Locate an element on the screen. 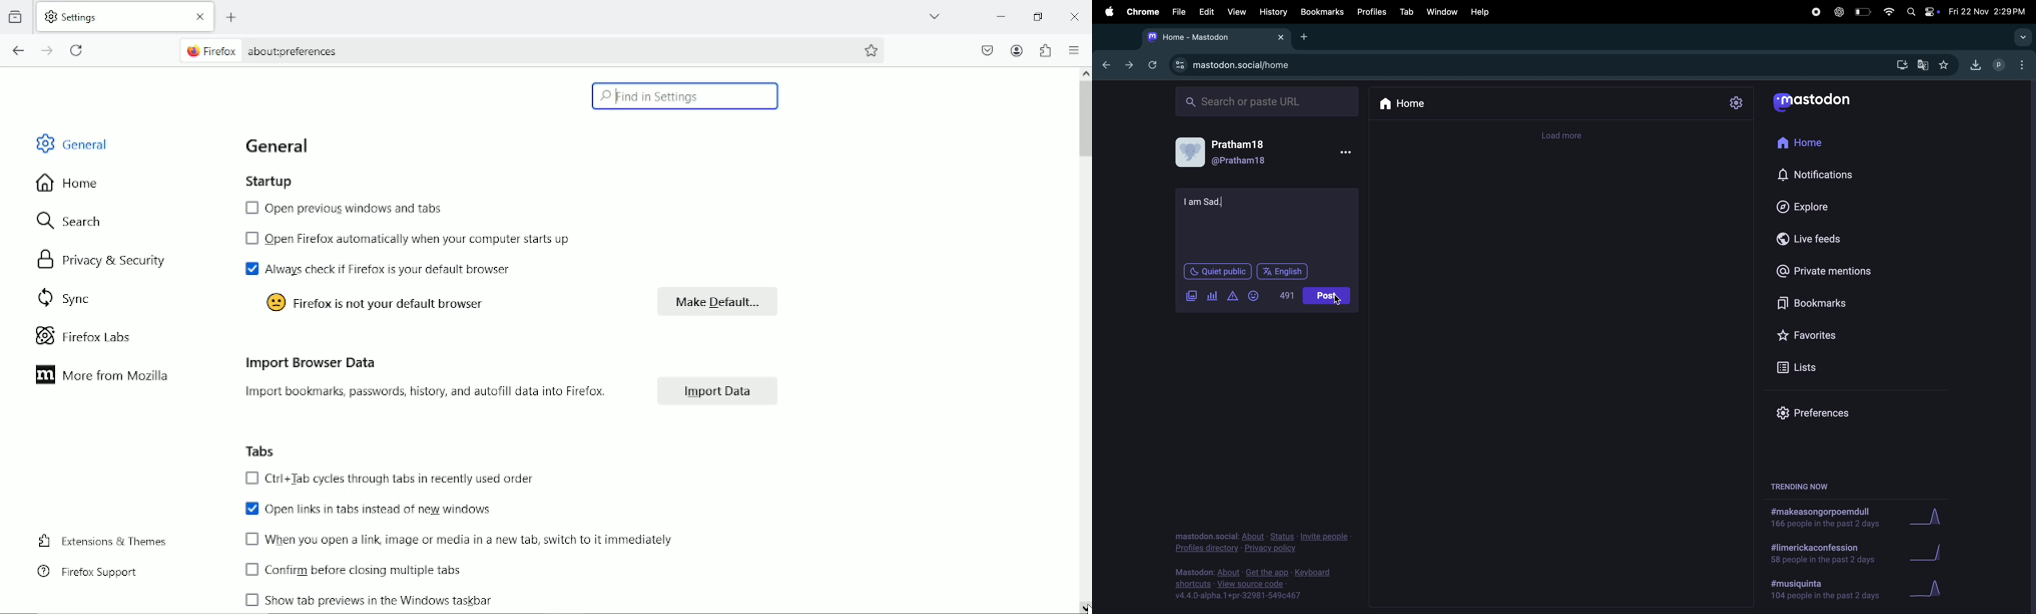 The height and width of the screenshot is (616, 2044). downloads is located at coordinates (1975, 65).